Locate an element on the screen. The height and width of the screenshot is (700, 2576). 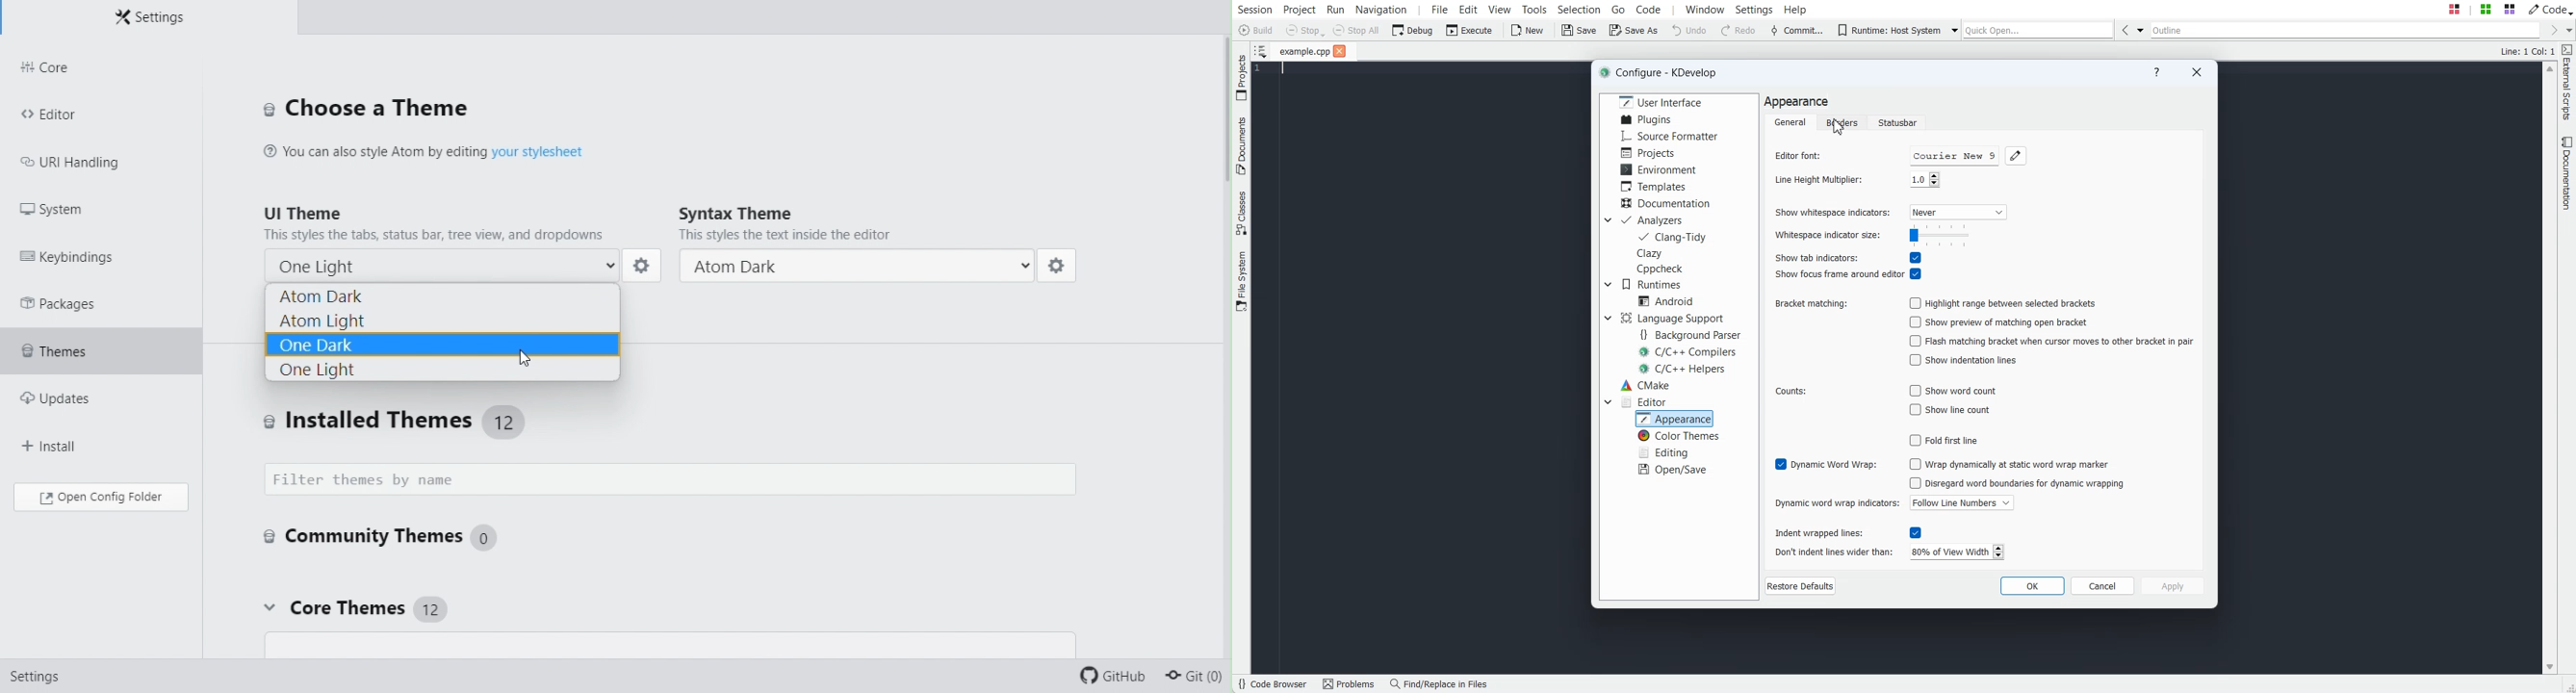
Filter themes by name is located at coordinates (676, 479).